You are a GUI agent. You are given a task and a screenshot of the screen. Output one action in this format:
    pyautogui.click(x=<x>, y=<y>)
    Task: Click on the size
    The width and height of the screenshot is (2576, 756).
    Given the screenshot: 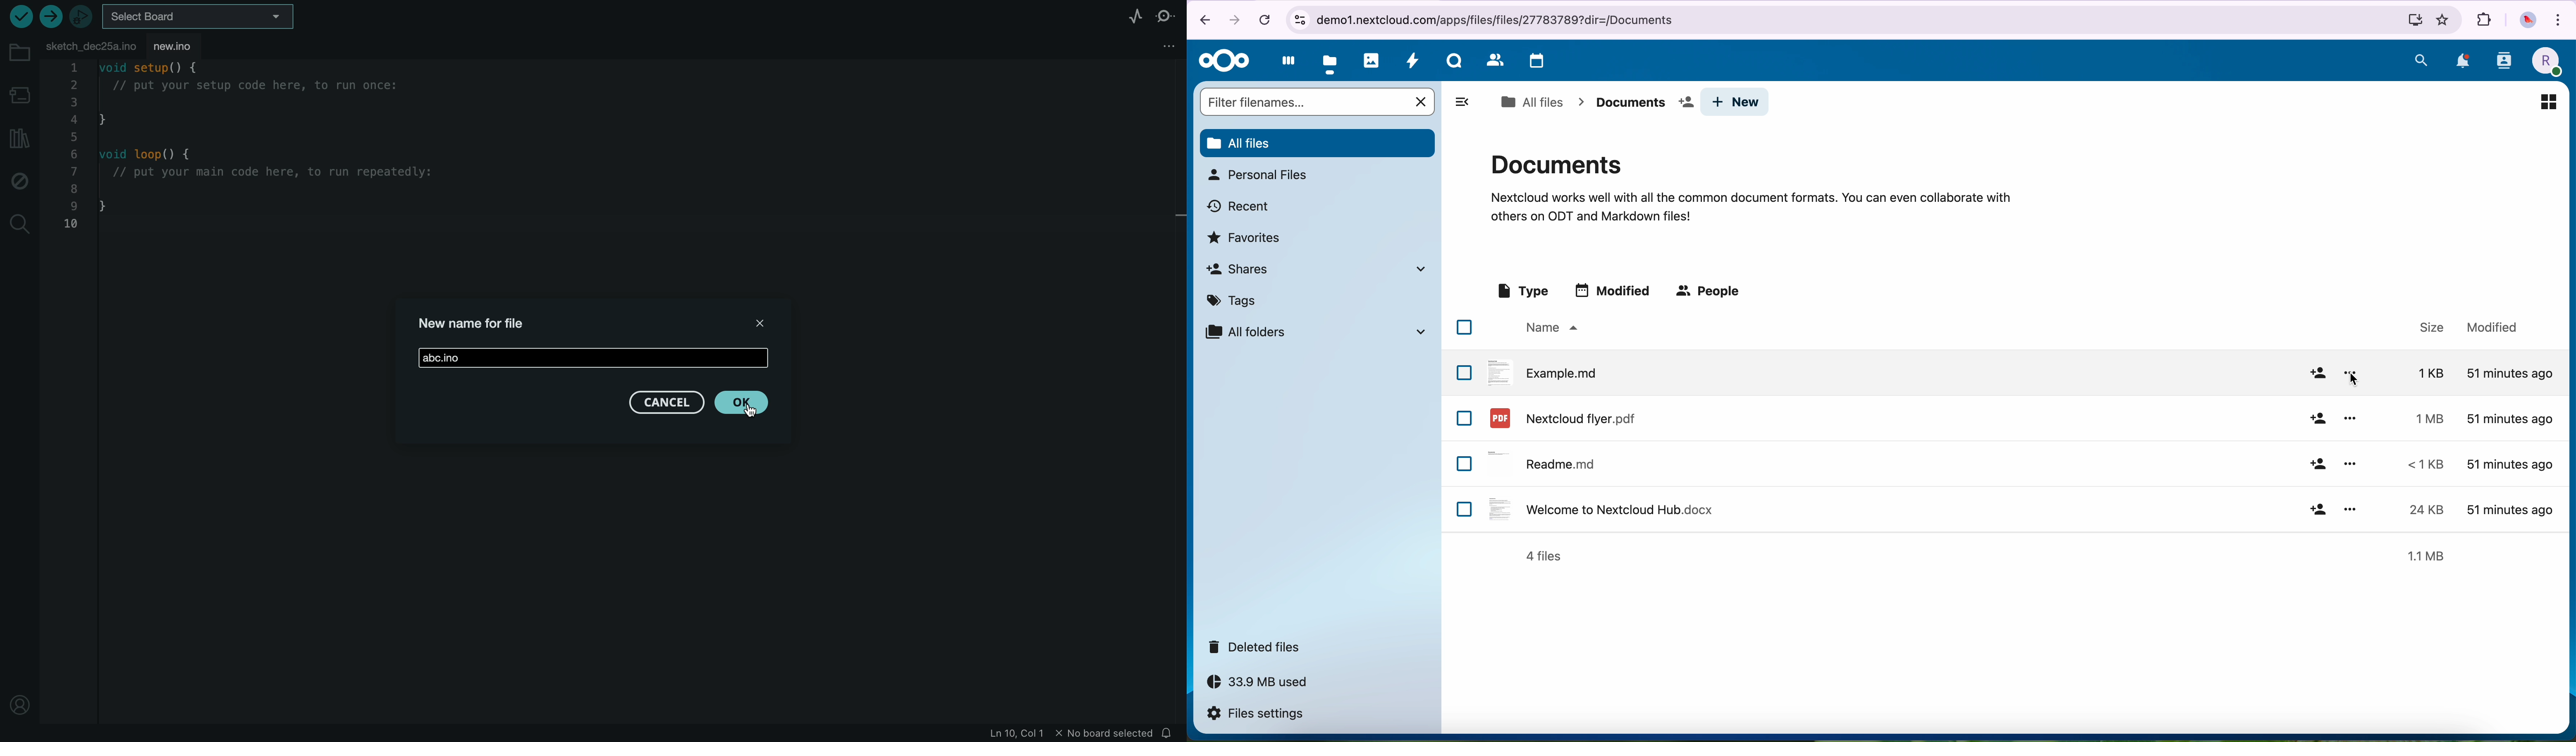 What is the action you would take?
    pyautogui.click(x=2419, y=463)
    